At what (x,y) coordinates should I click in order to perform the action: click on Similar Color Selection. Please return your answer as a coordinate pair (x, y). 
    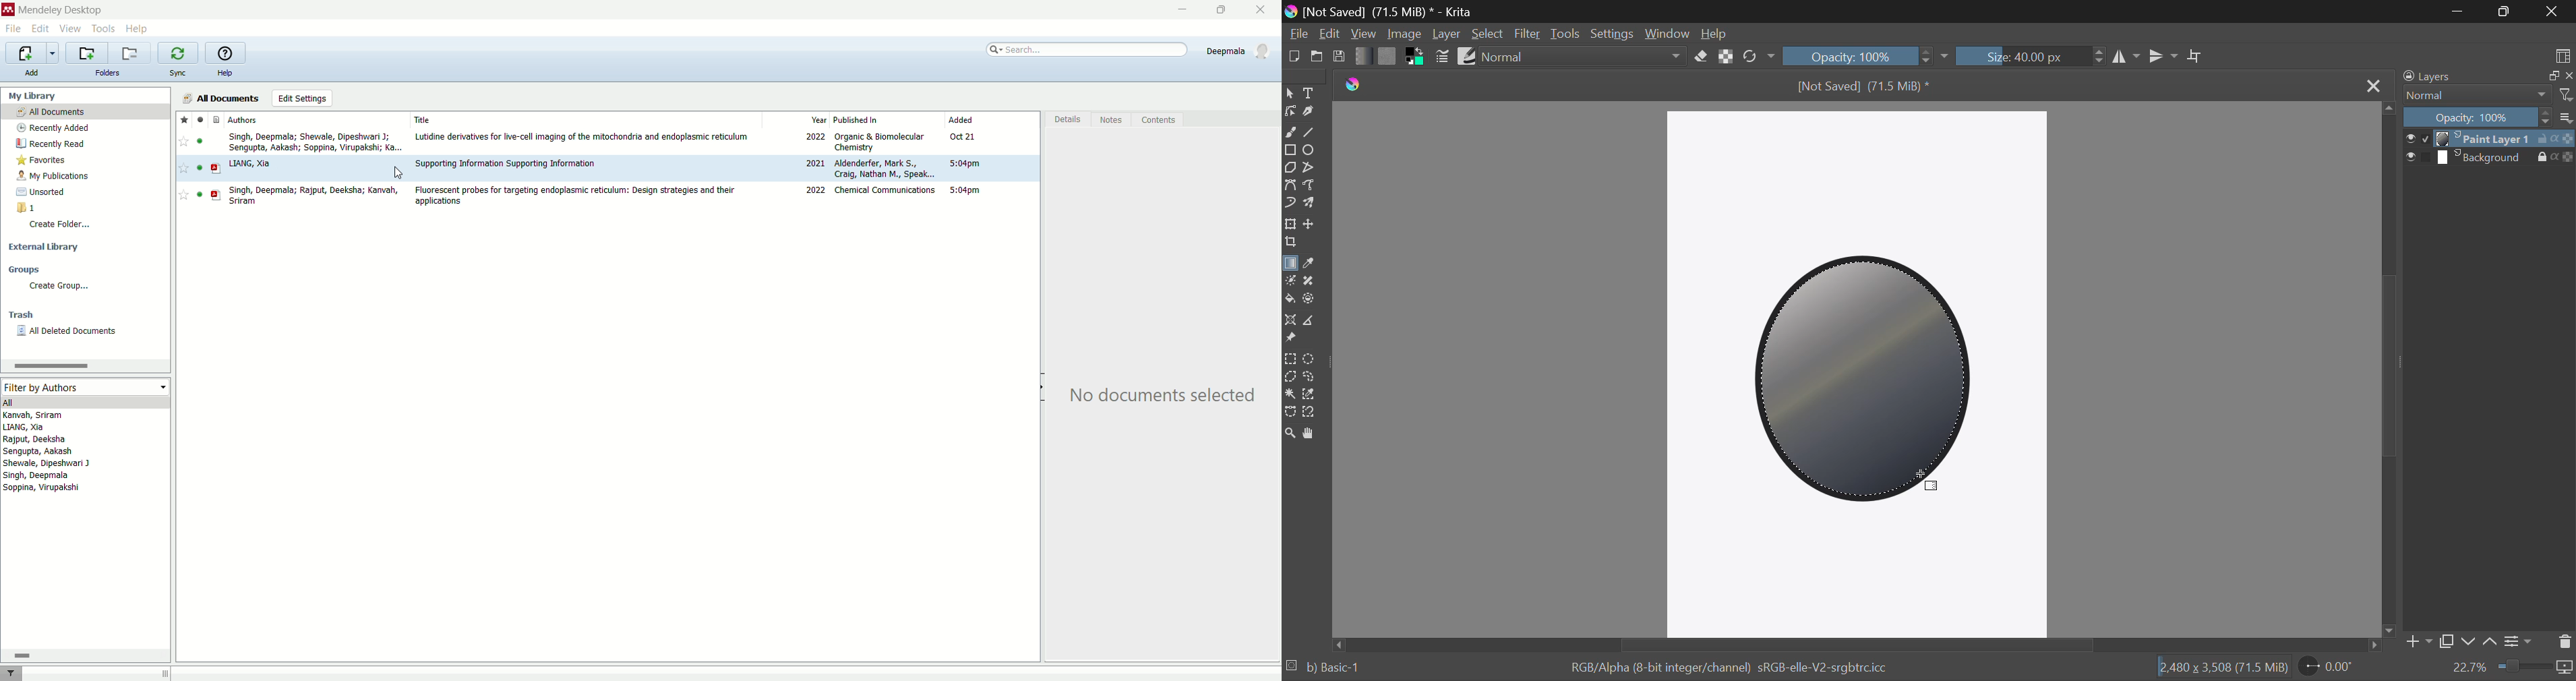
    Looking at the image, I should click on (1315, 393).